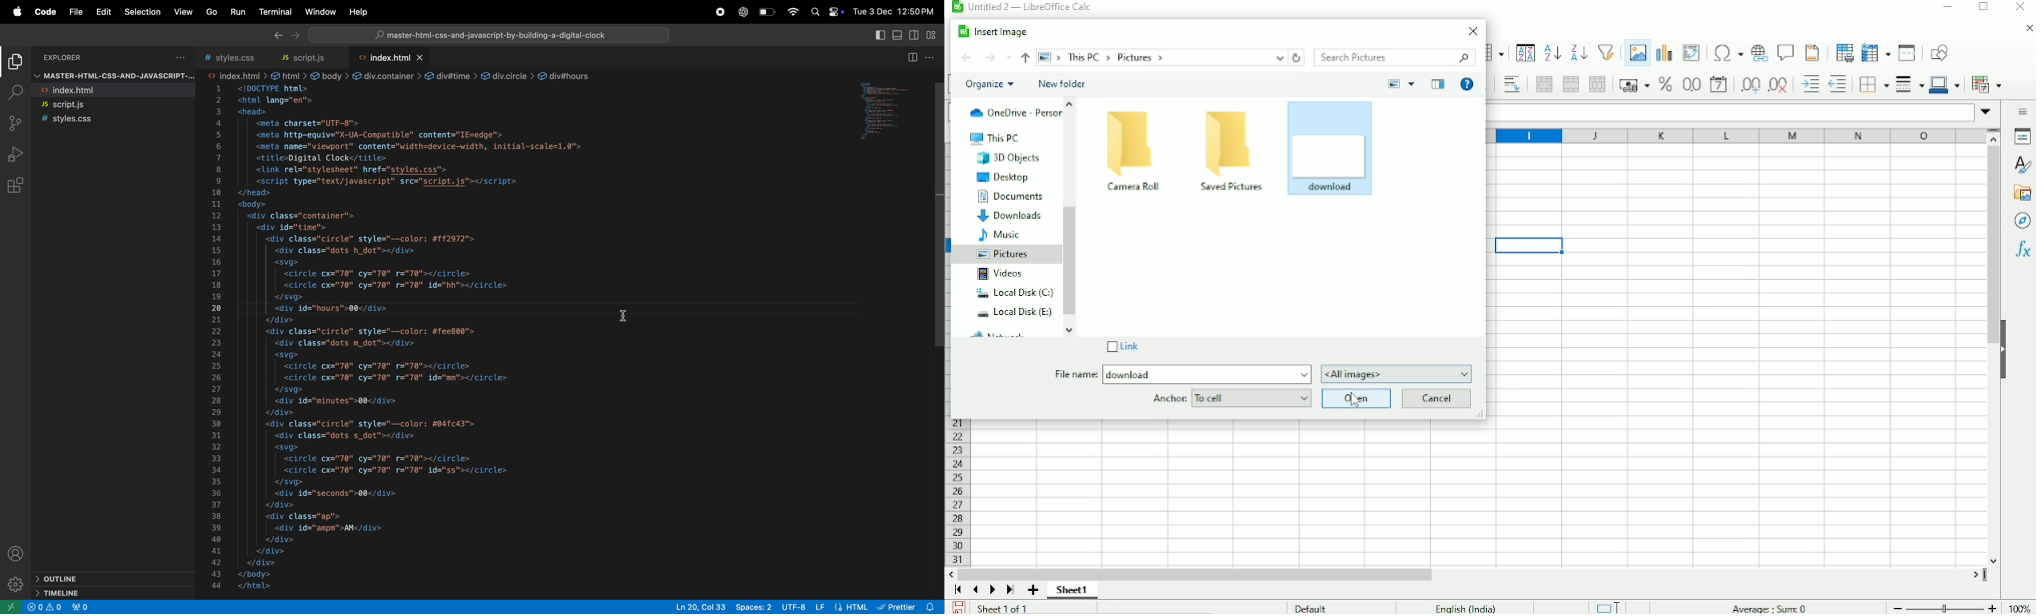 Image resolution: width=2044 pixels, height=616 pixels. I want to click on edit, so click(103, 12).